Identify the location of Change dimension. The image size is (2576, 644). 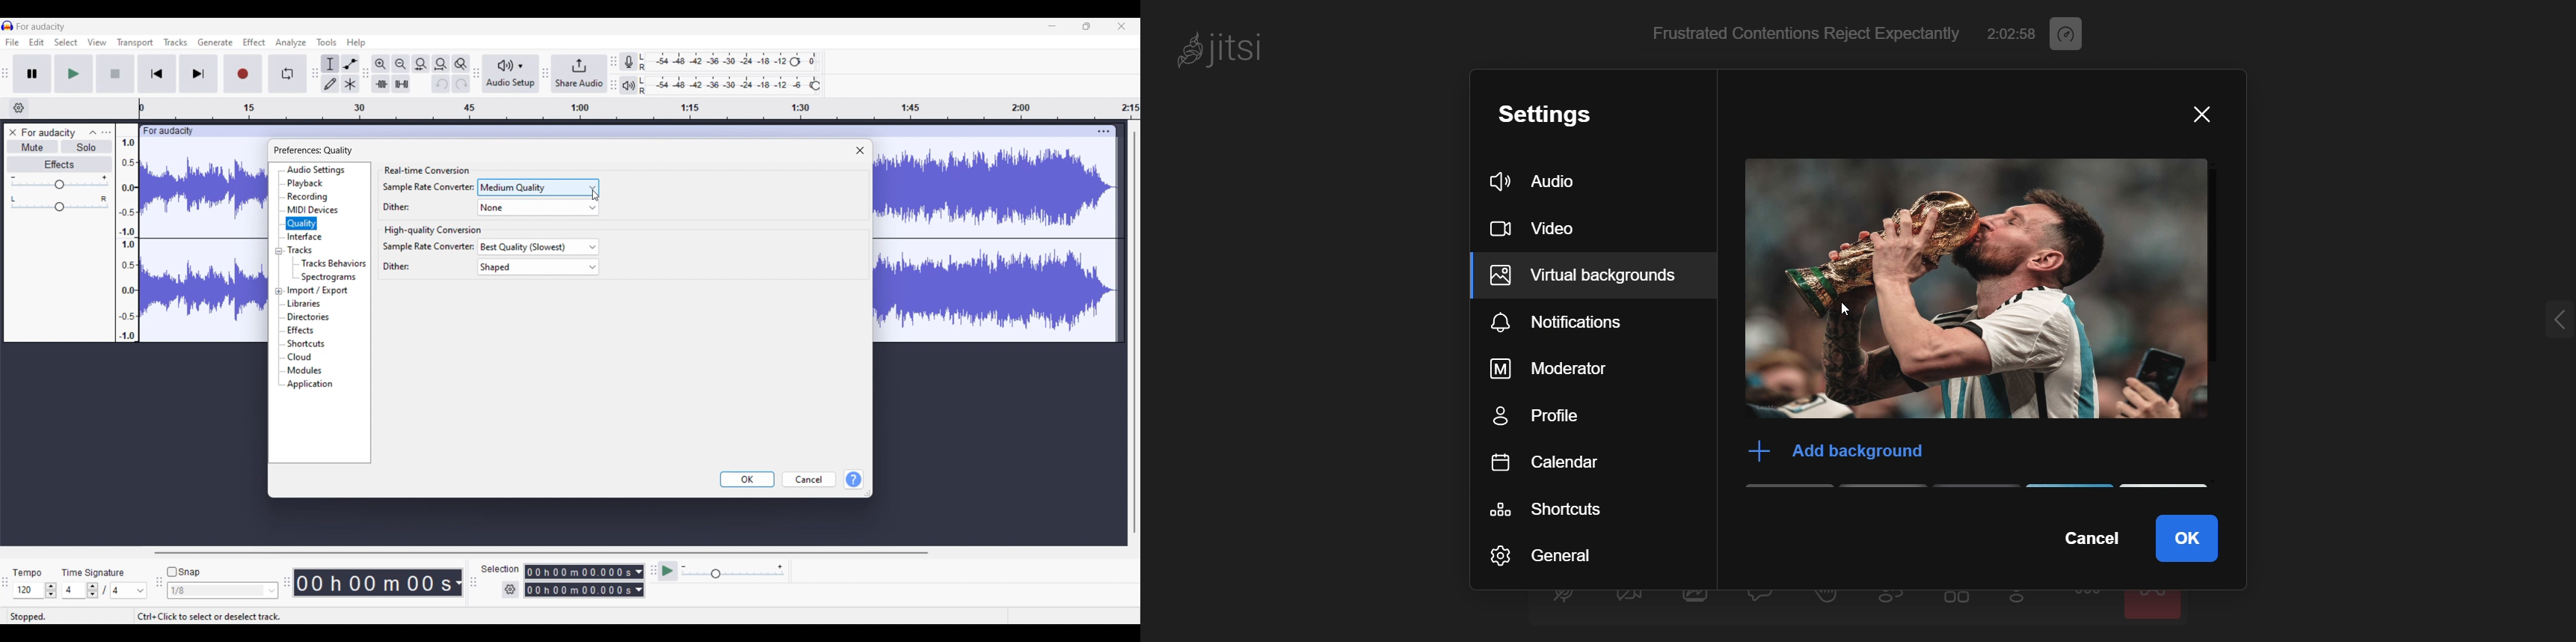
(867, 493).